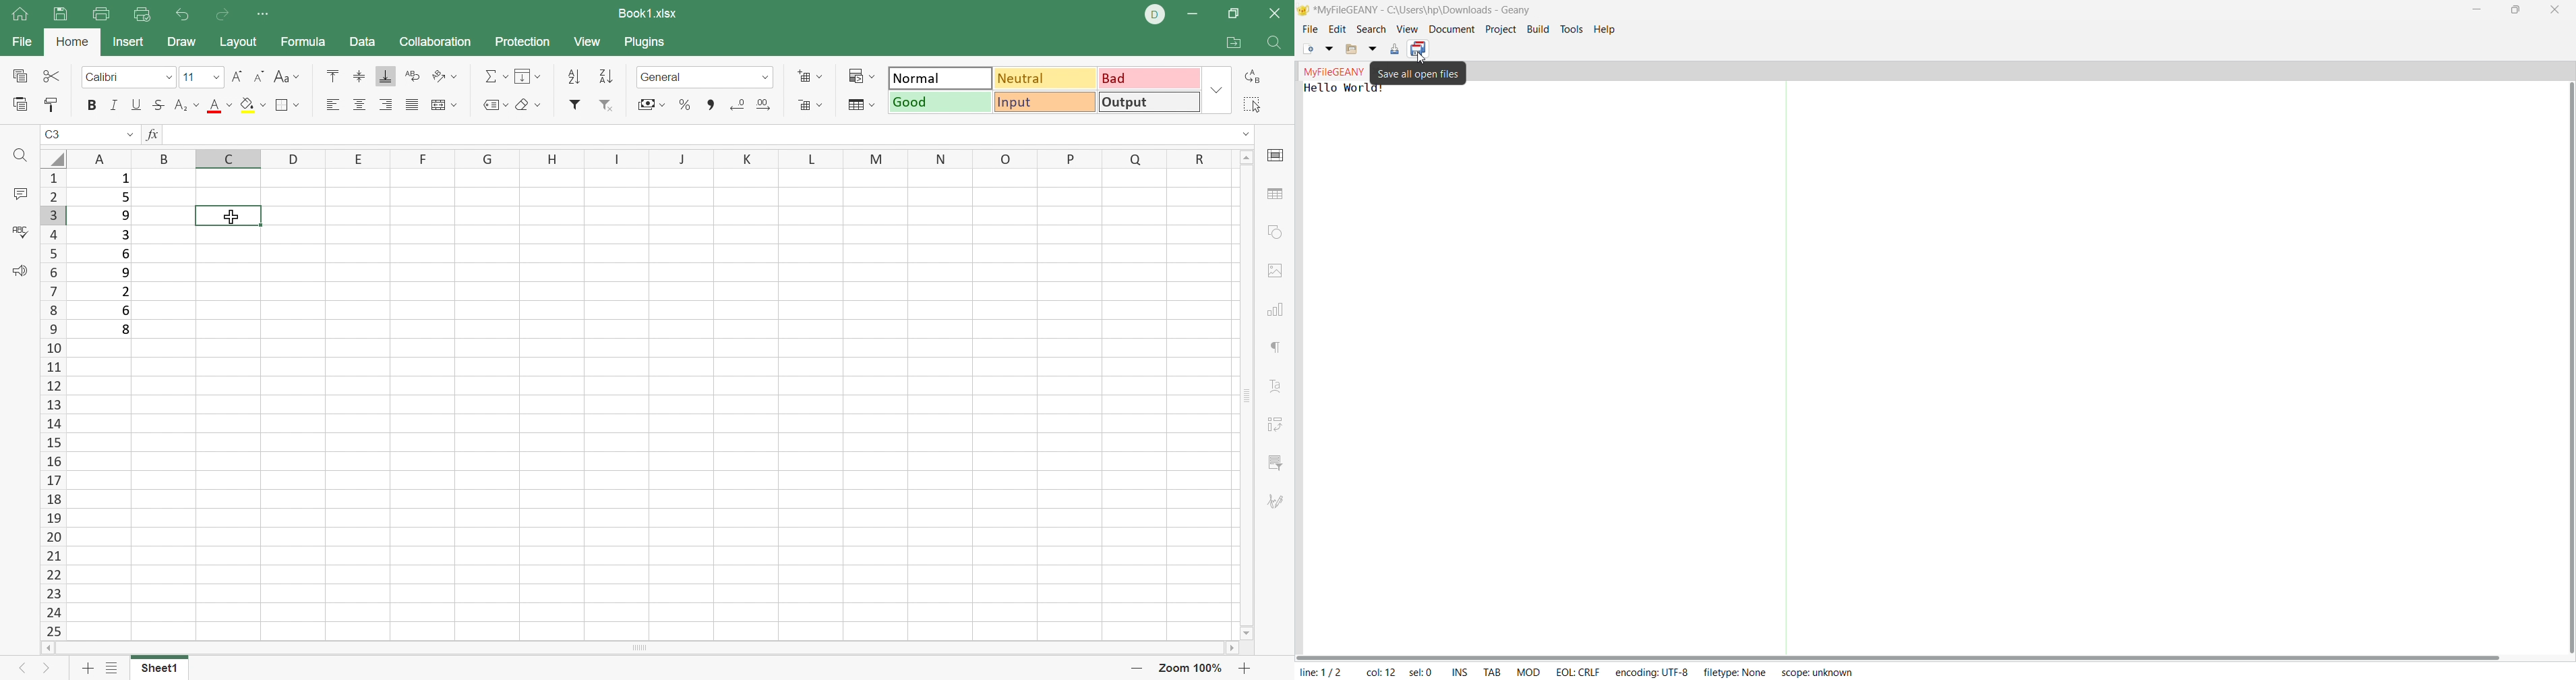 The width and height of the screenshot is (2576, 700). Describe the element at coordinates (650, 104) in the screenshot. I see `Accounting style` at that location.